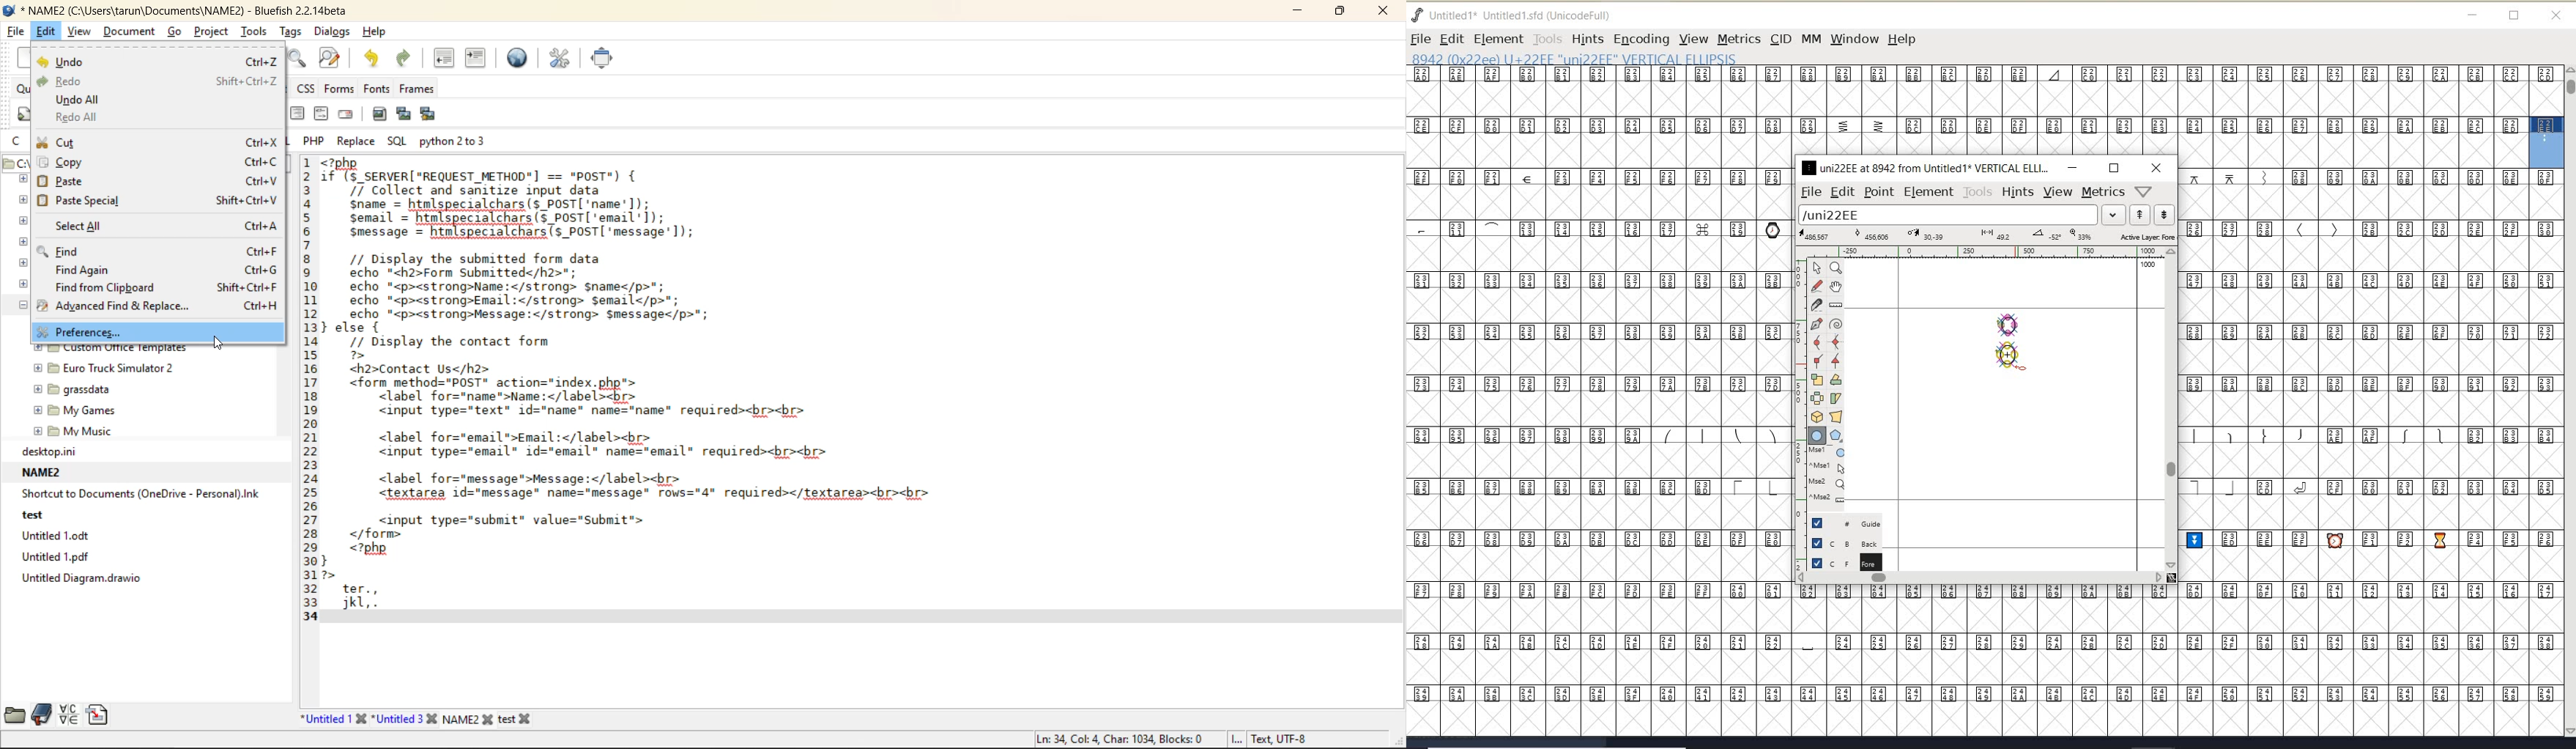  I want to click on CID, so click(1780, 39).